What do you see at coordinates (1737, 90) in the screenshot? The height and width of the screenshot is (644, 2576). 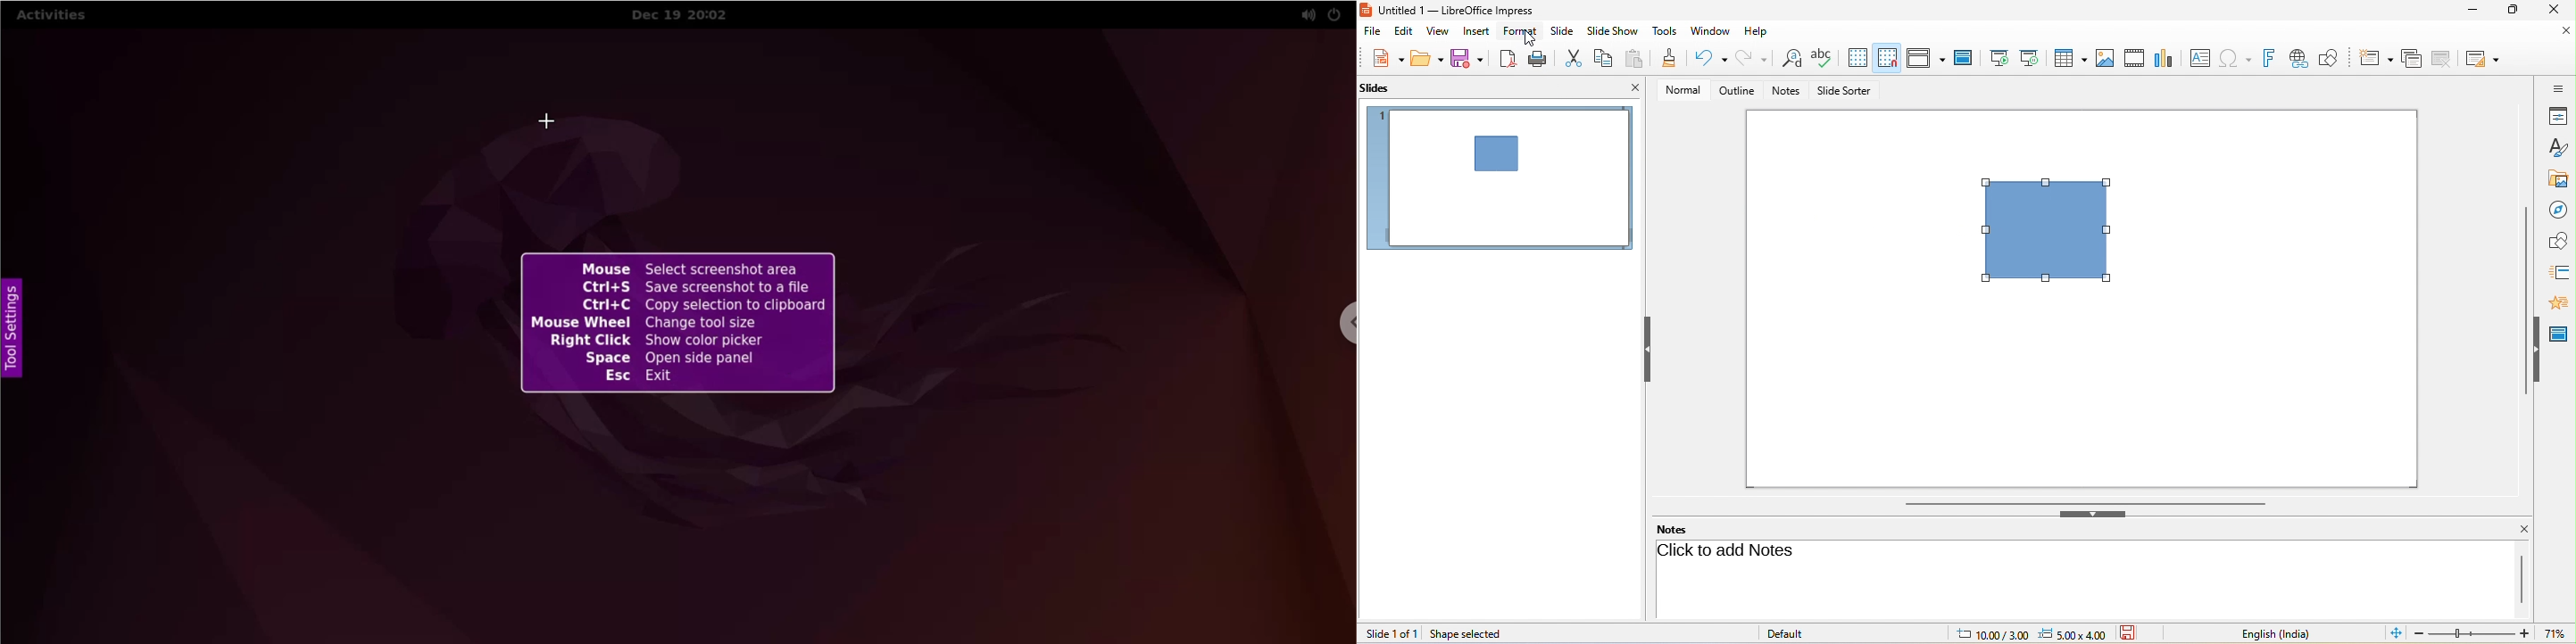 I see `outline` at bounding box center [1737, 90].